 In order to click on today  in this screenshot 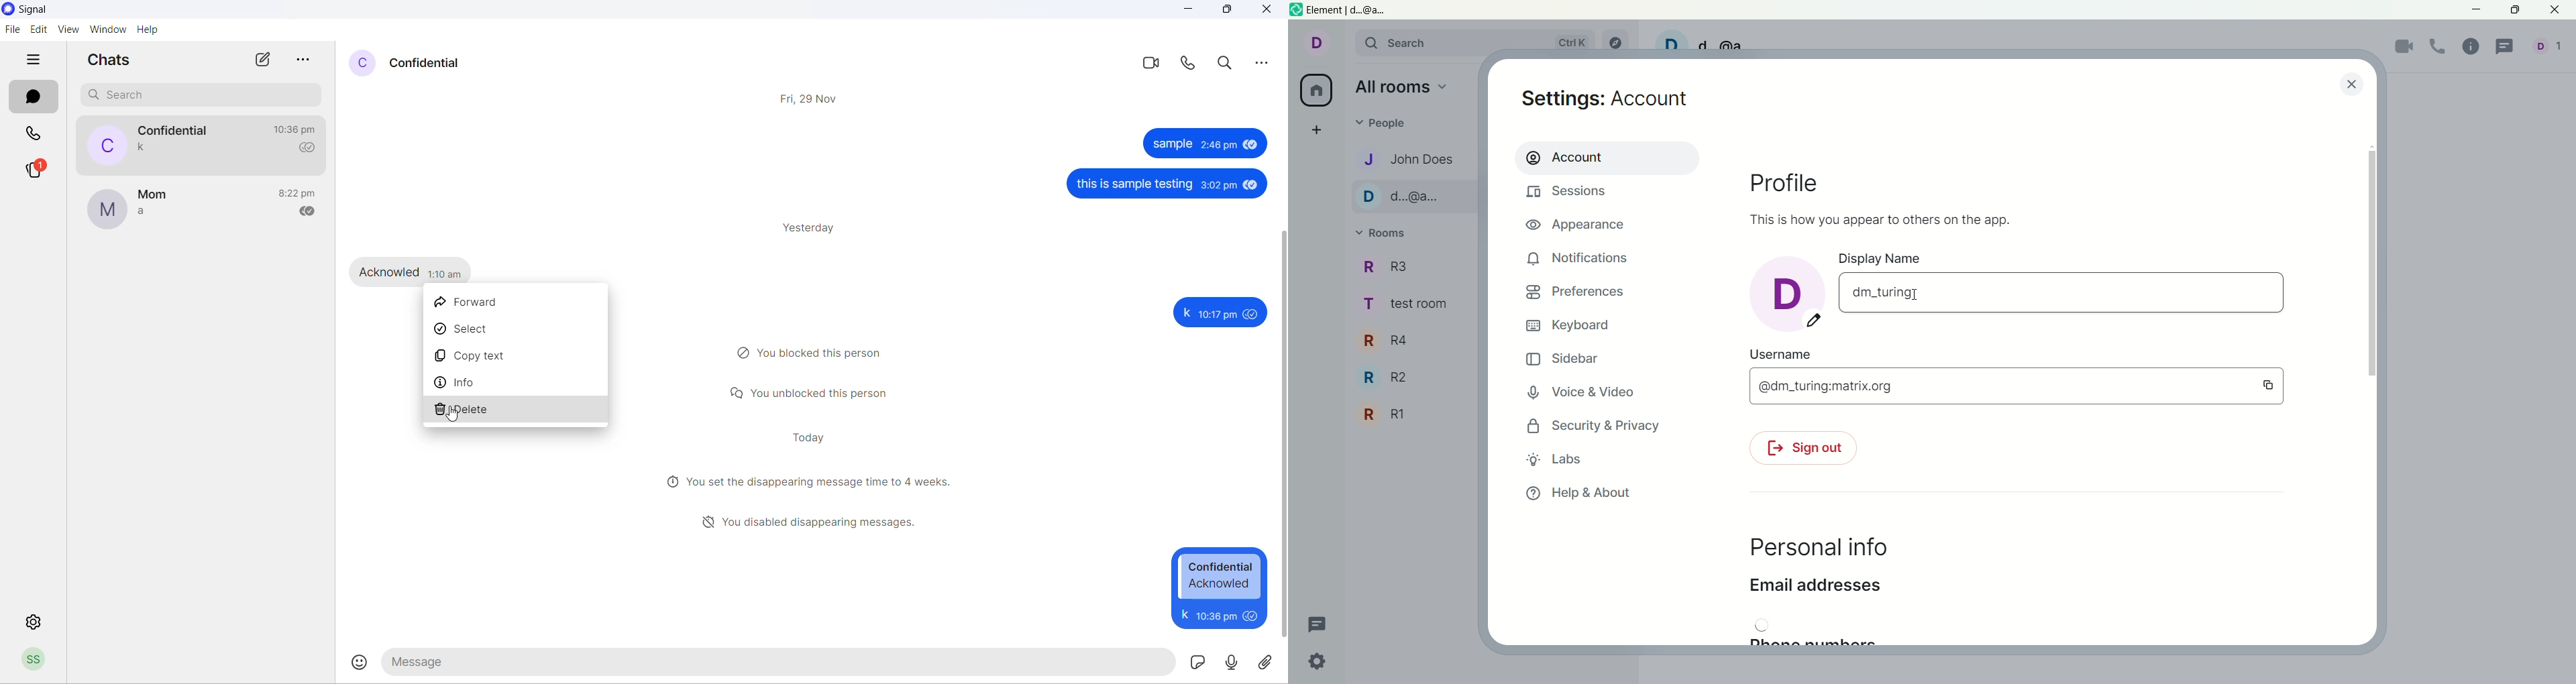, I will do `click(812, 436)`.